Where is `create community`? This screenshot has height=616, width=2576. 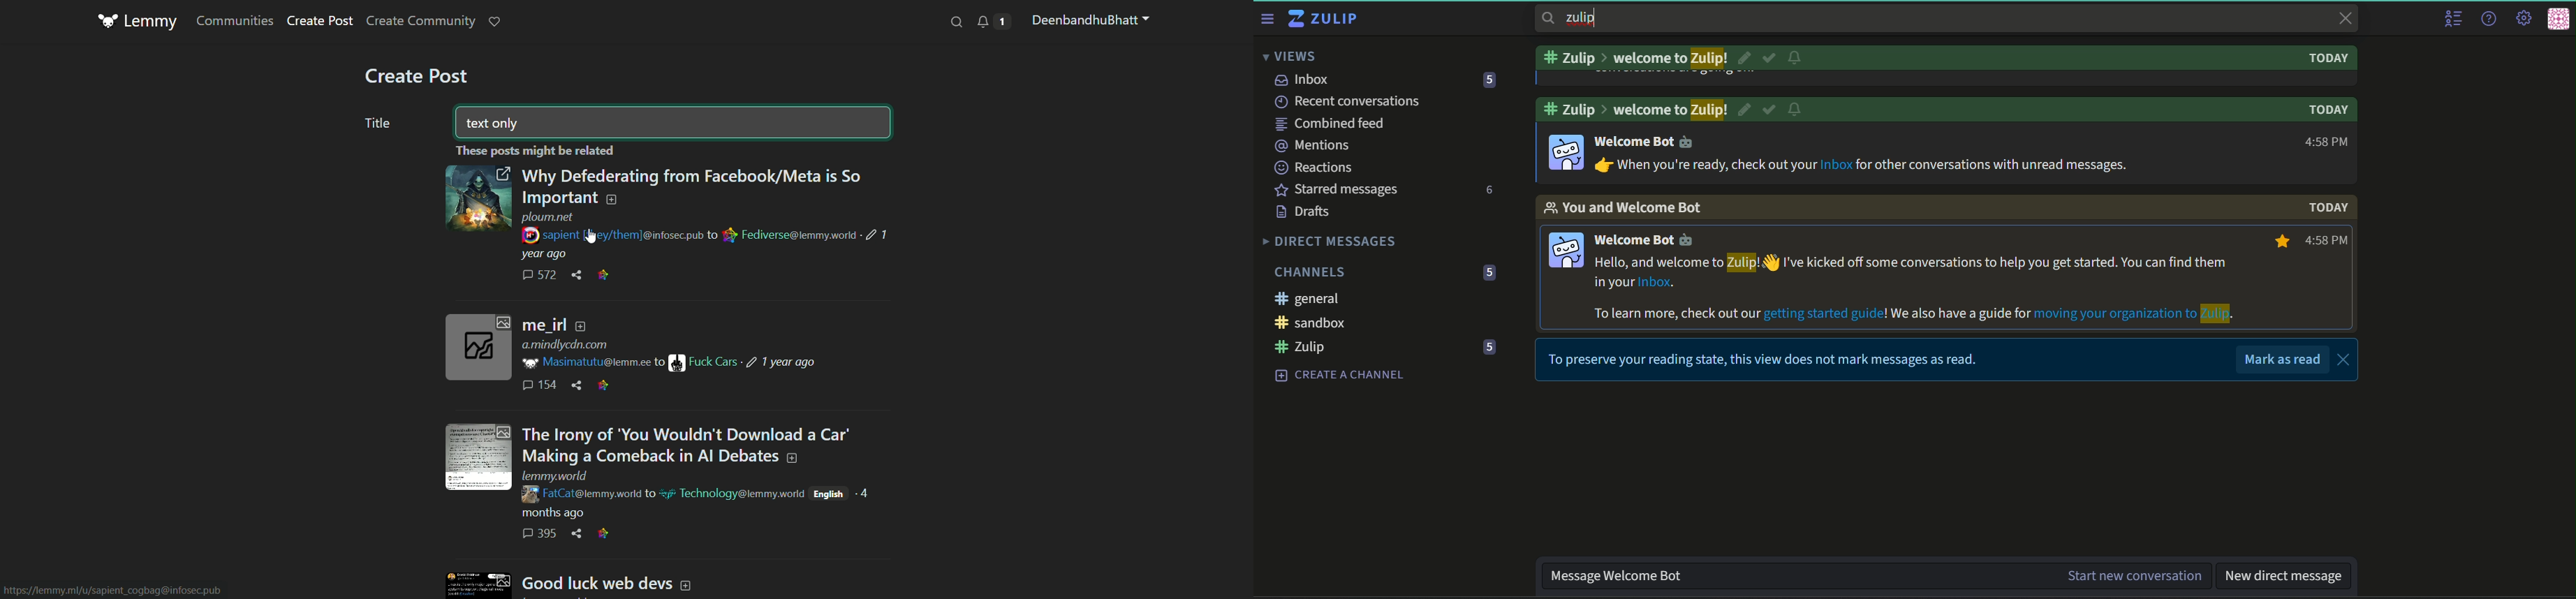 create community is located at coordinates (423, 21).